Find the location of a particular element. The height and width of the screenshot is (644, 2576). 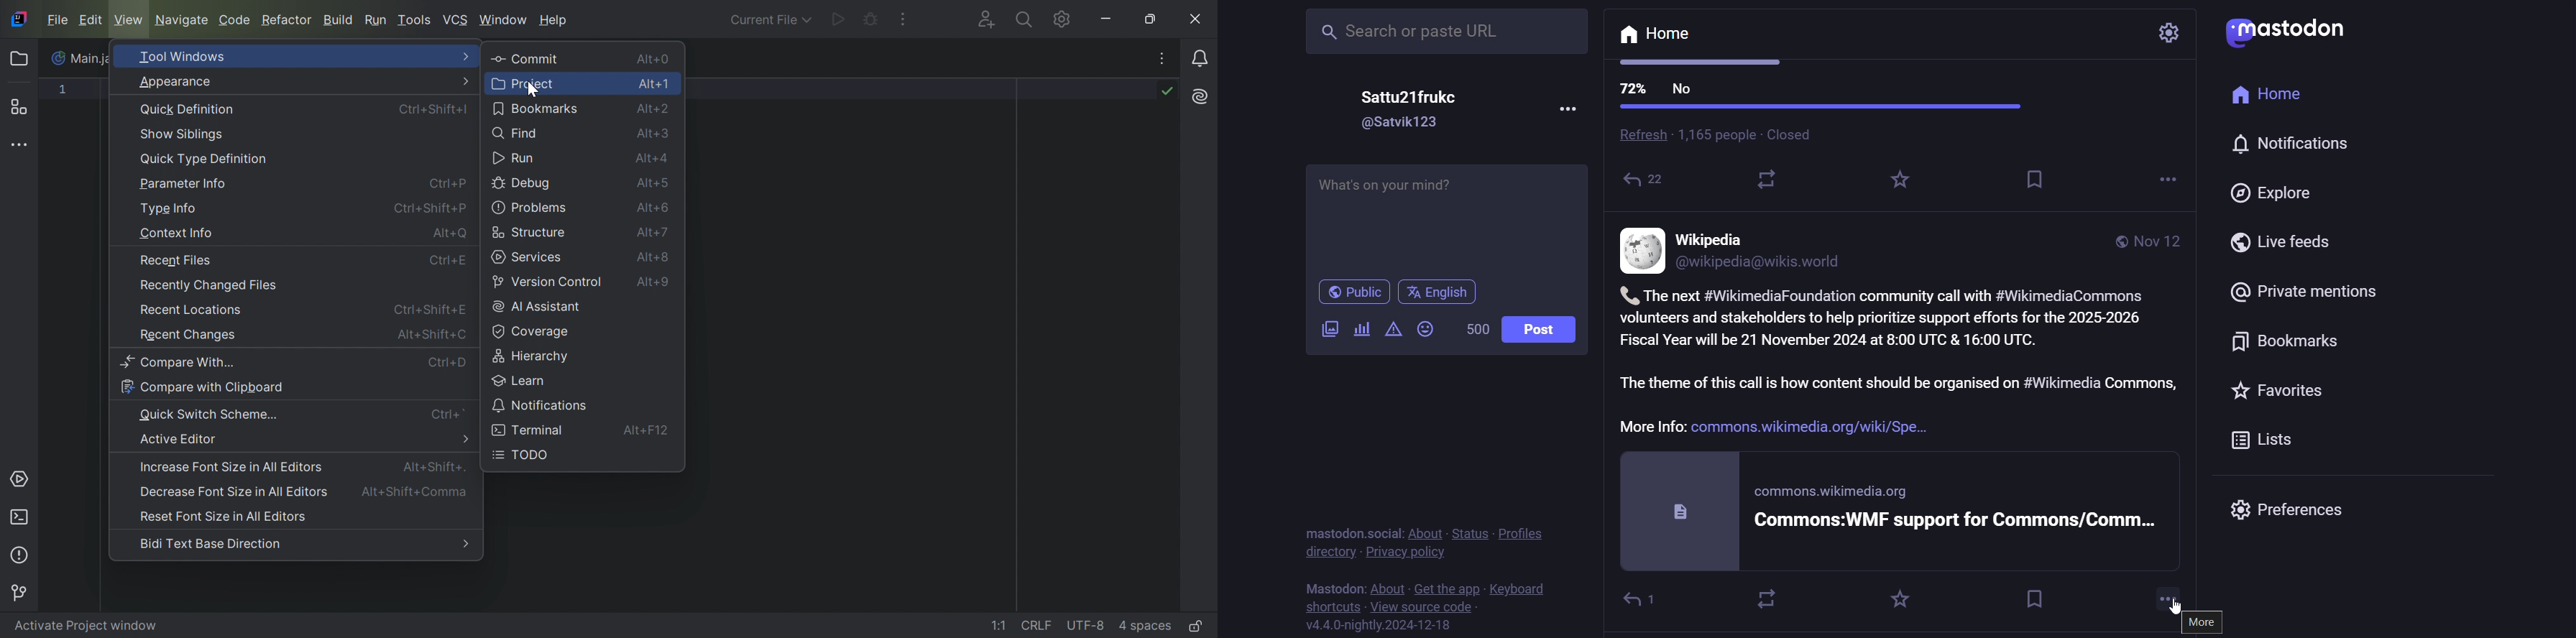

mastodon social is located at coordinates (1348, 530).